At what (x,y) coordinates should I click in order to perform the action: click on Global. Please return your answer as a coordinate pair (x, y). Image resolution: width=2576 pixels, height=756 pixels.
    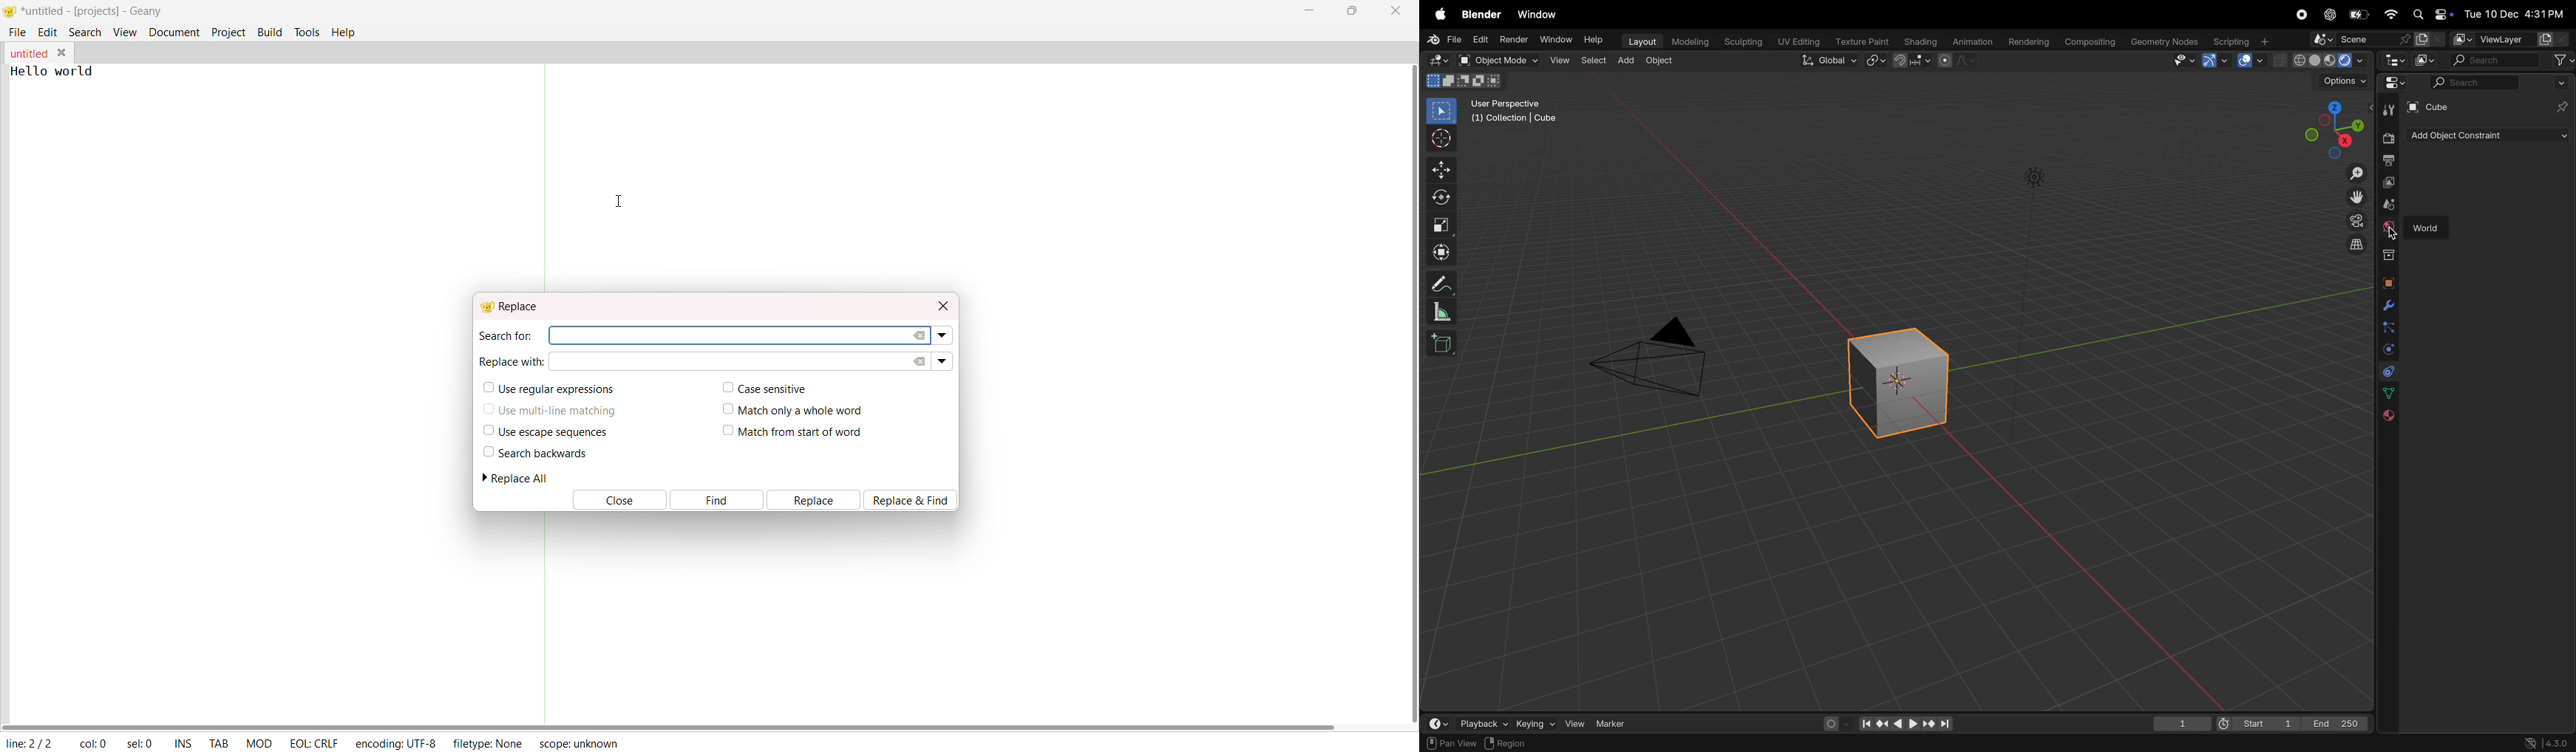
    Looking at the image, I should click on (1829, 61).